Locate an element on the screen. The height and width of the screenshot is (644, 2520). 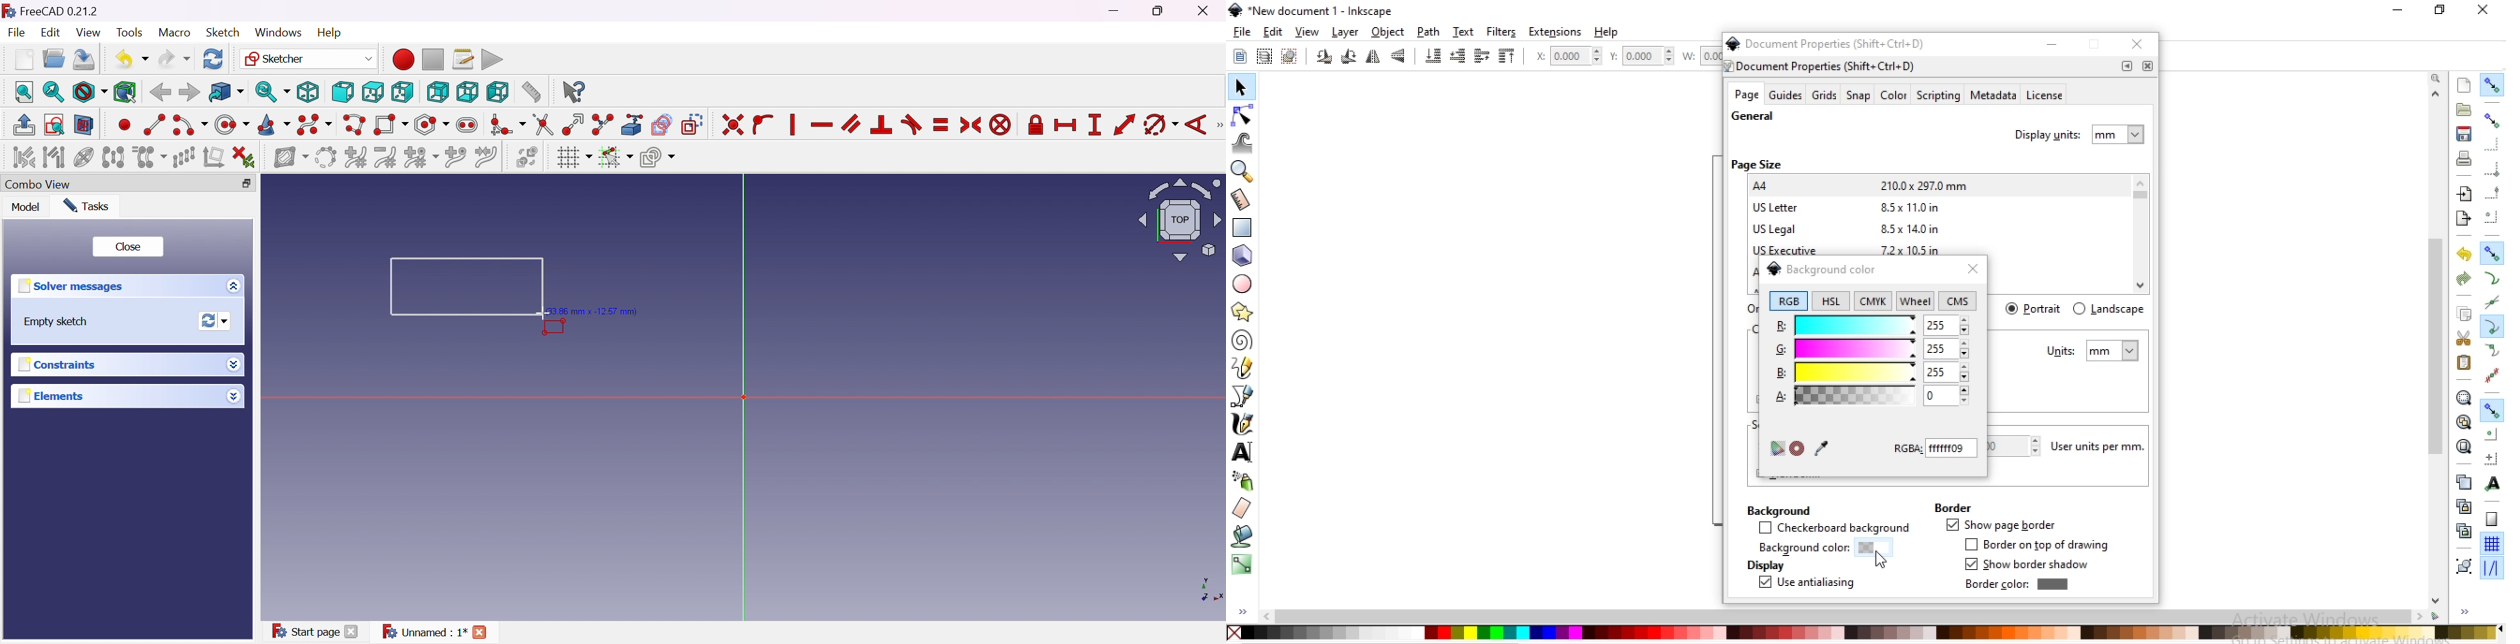
Forward is located at coordinates (190, 92).